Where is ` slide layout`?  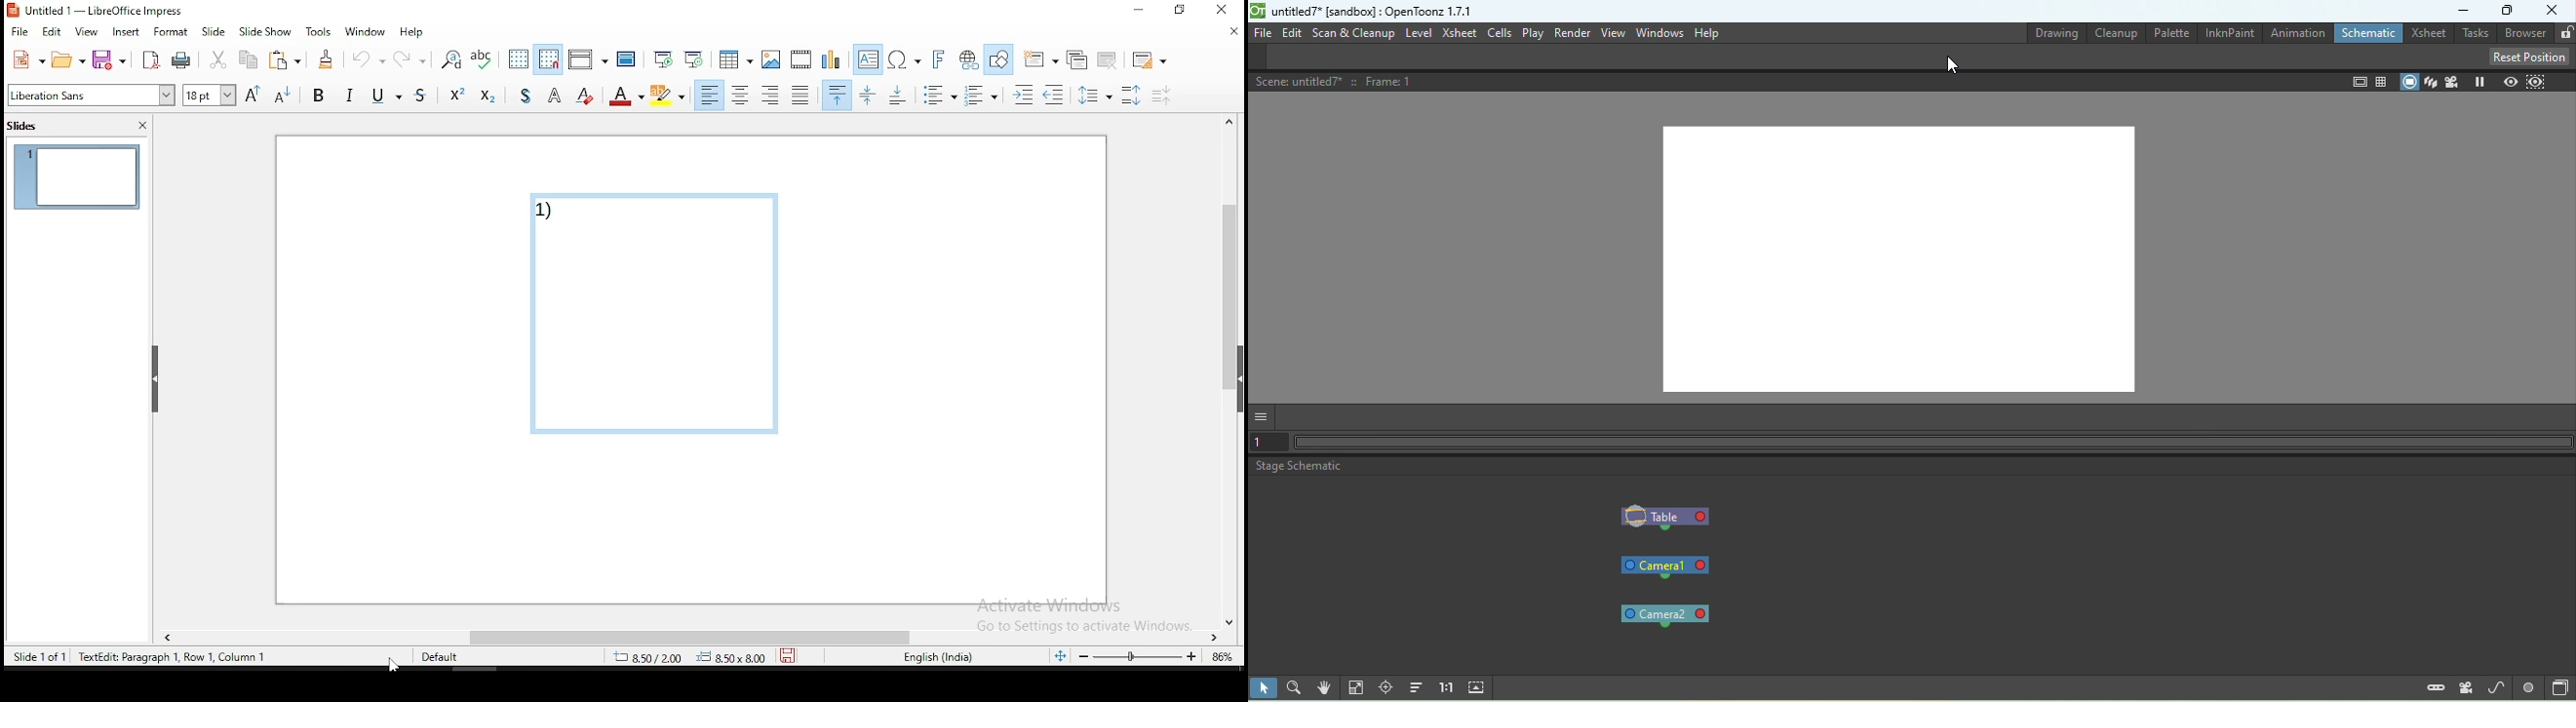
 slide layout is located at coordinates (1151, 58).